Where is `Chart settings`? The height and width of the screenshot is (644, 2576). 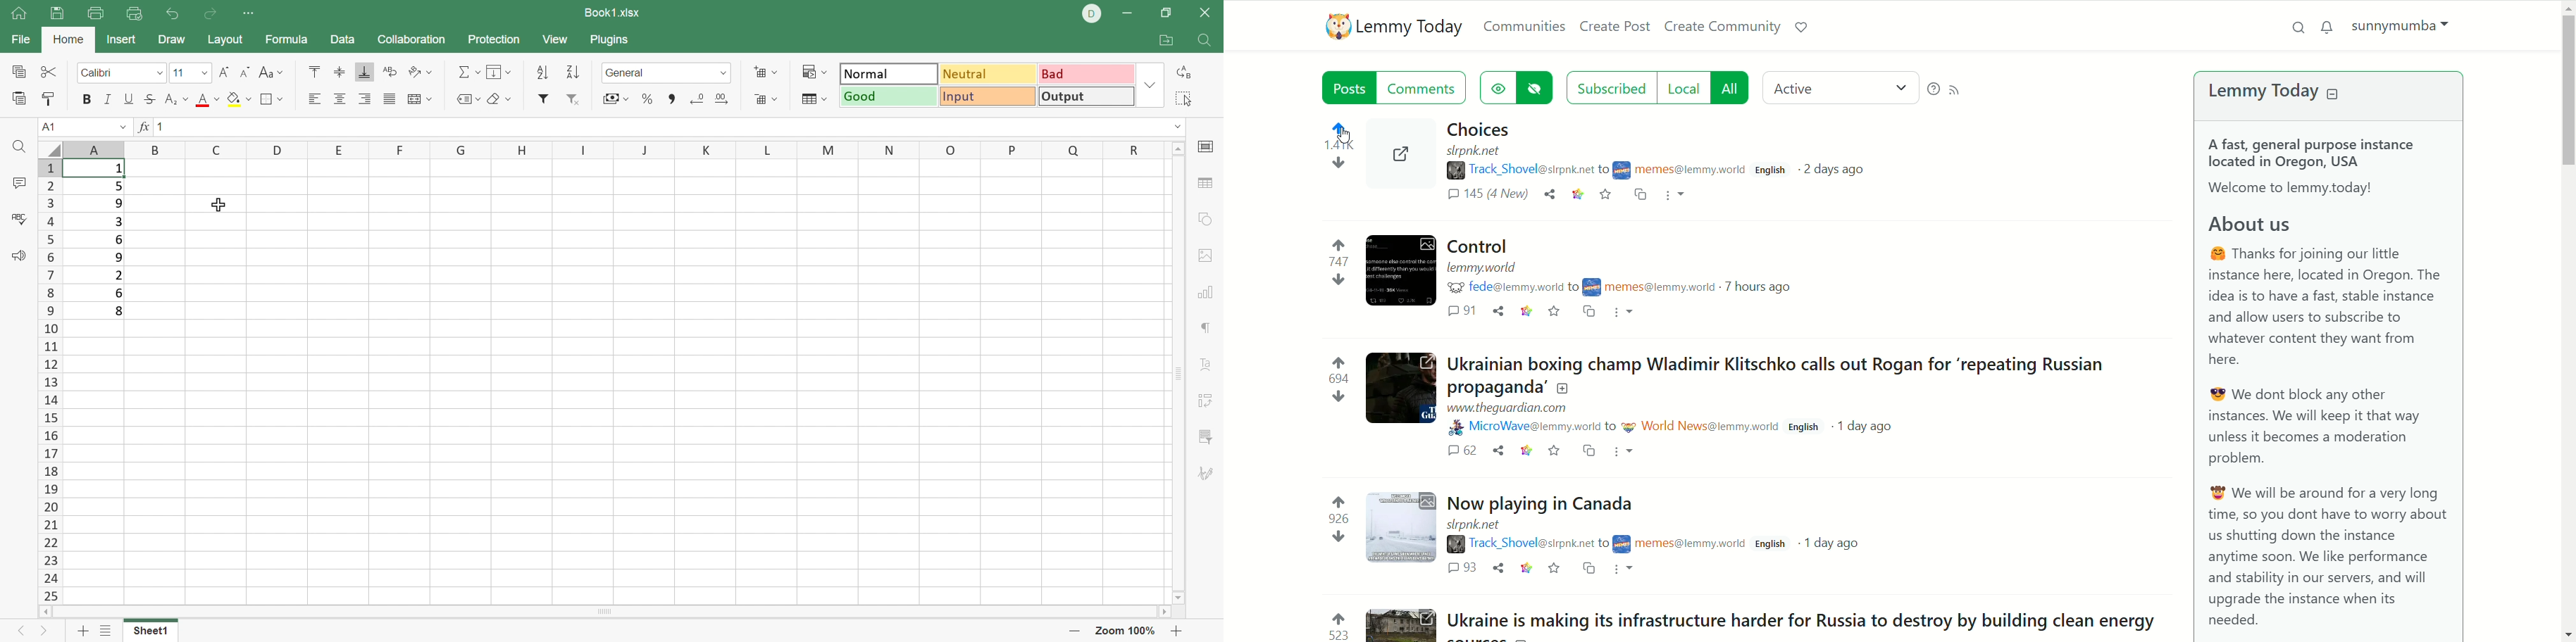 Chart settings is located at coordinates (1205, 294).